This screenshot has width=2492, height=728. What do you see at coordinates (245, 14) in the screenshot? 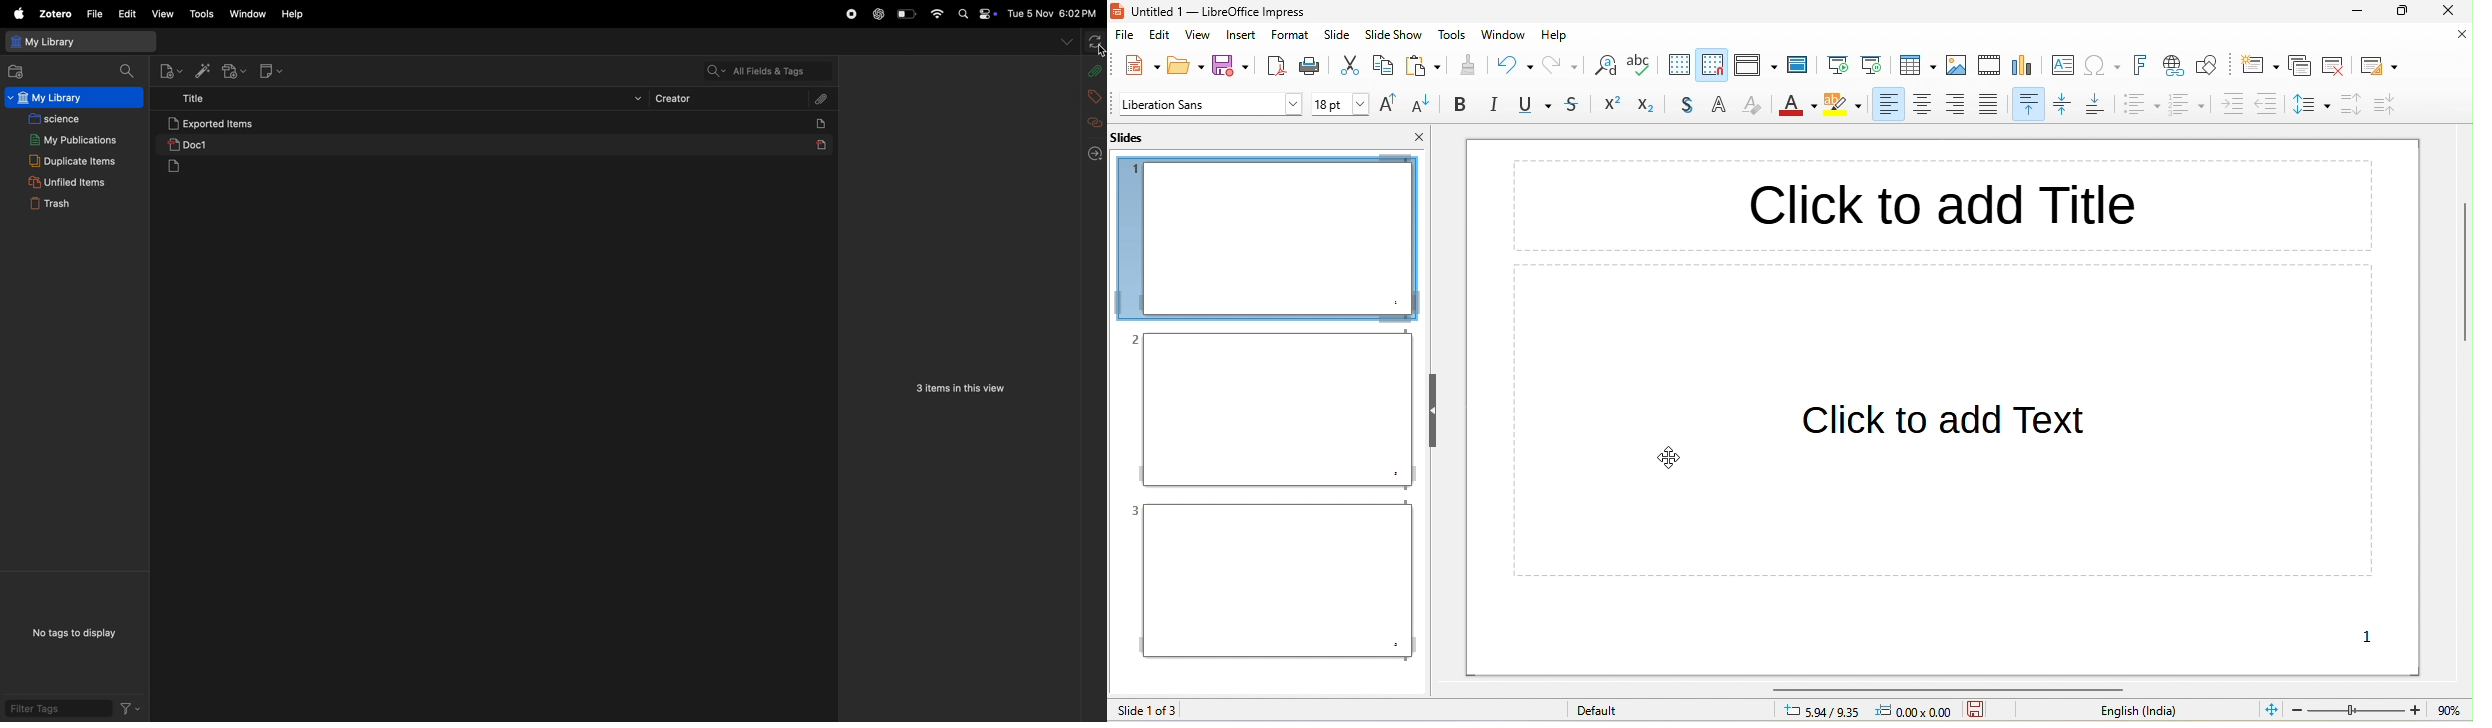
I see `window` at bounding box center [245, 14].